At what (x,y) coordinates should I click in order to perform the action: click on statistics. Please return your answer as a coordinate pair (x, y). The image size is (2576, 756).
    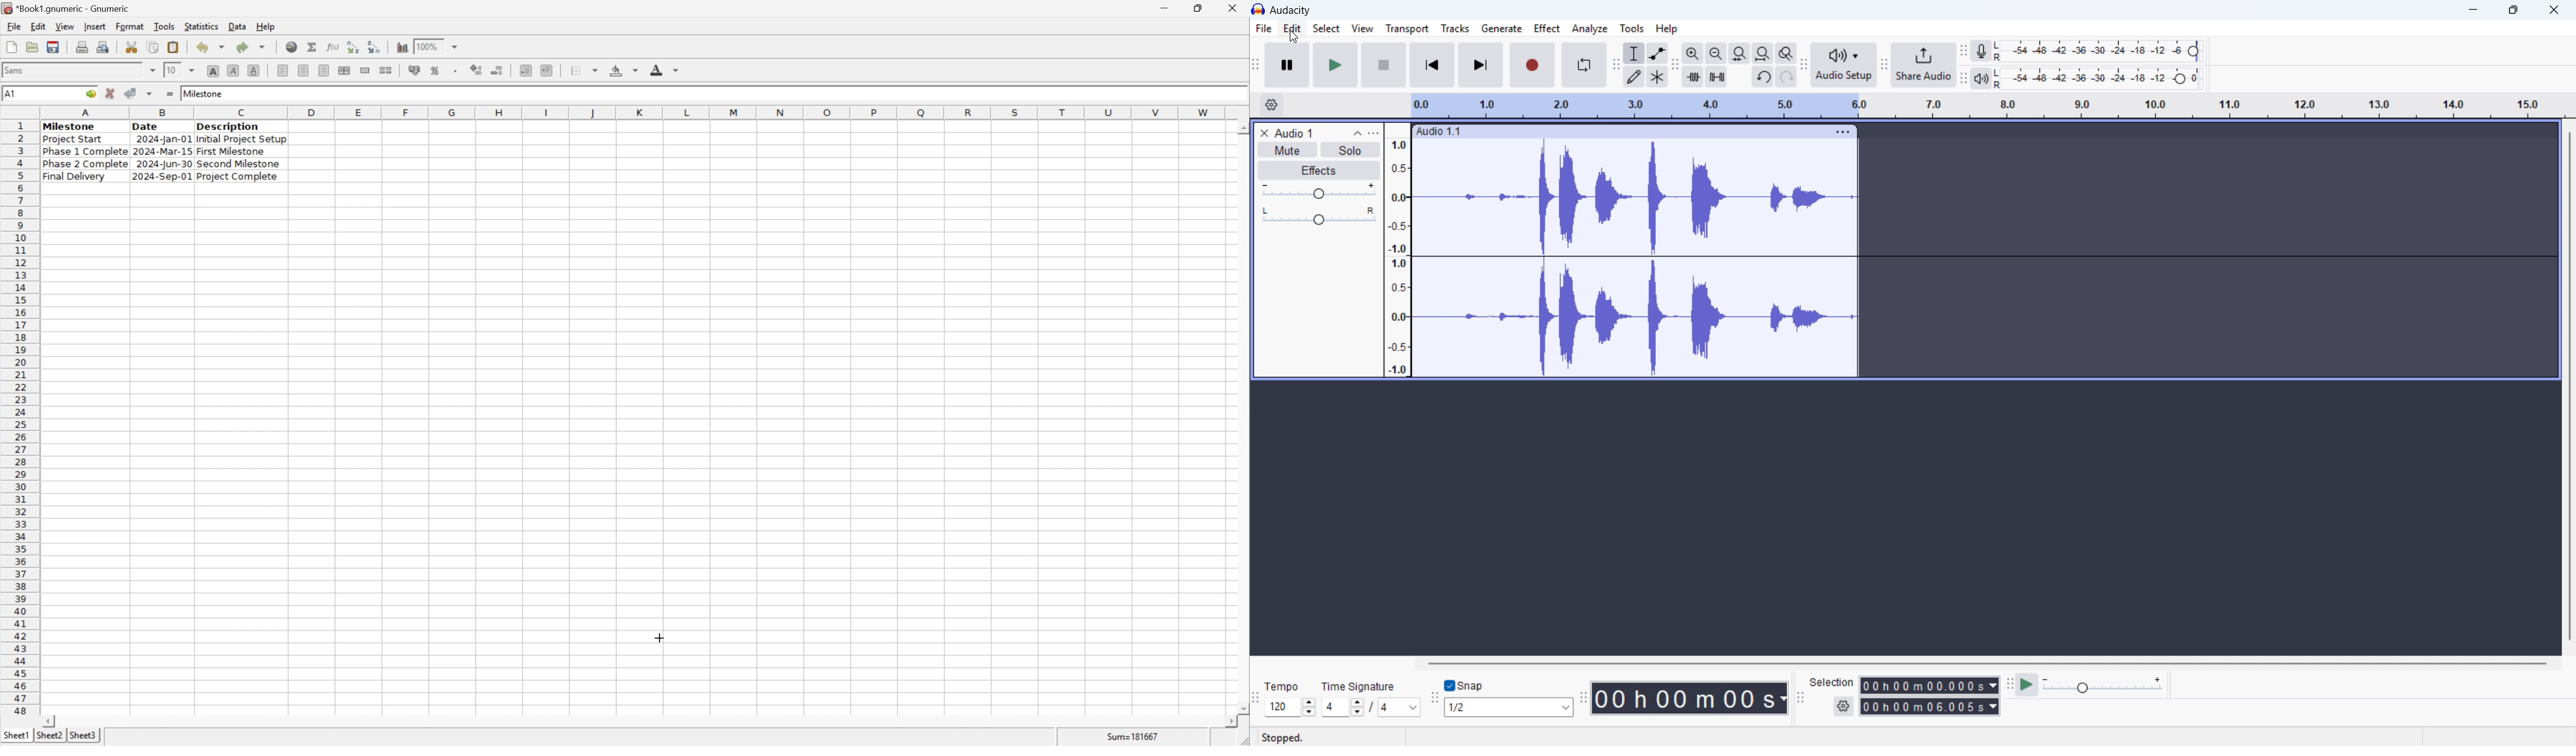
    Looking at the image, I should click on (203, 26).